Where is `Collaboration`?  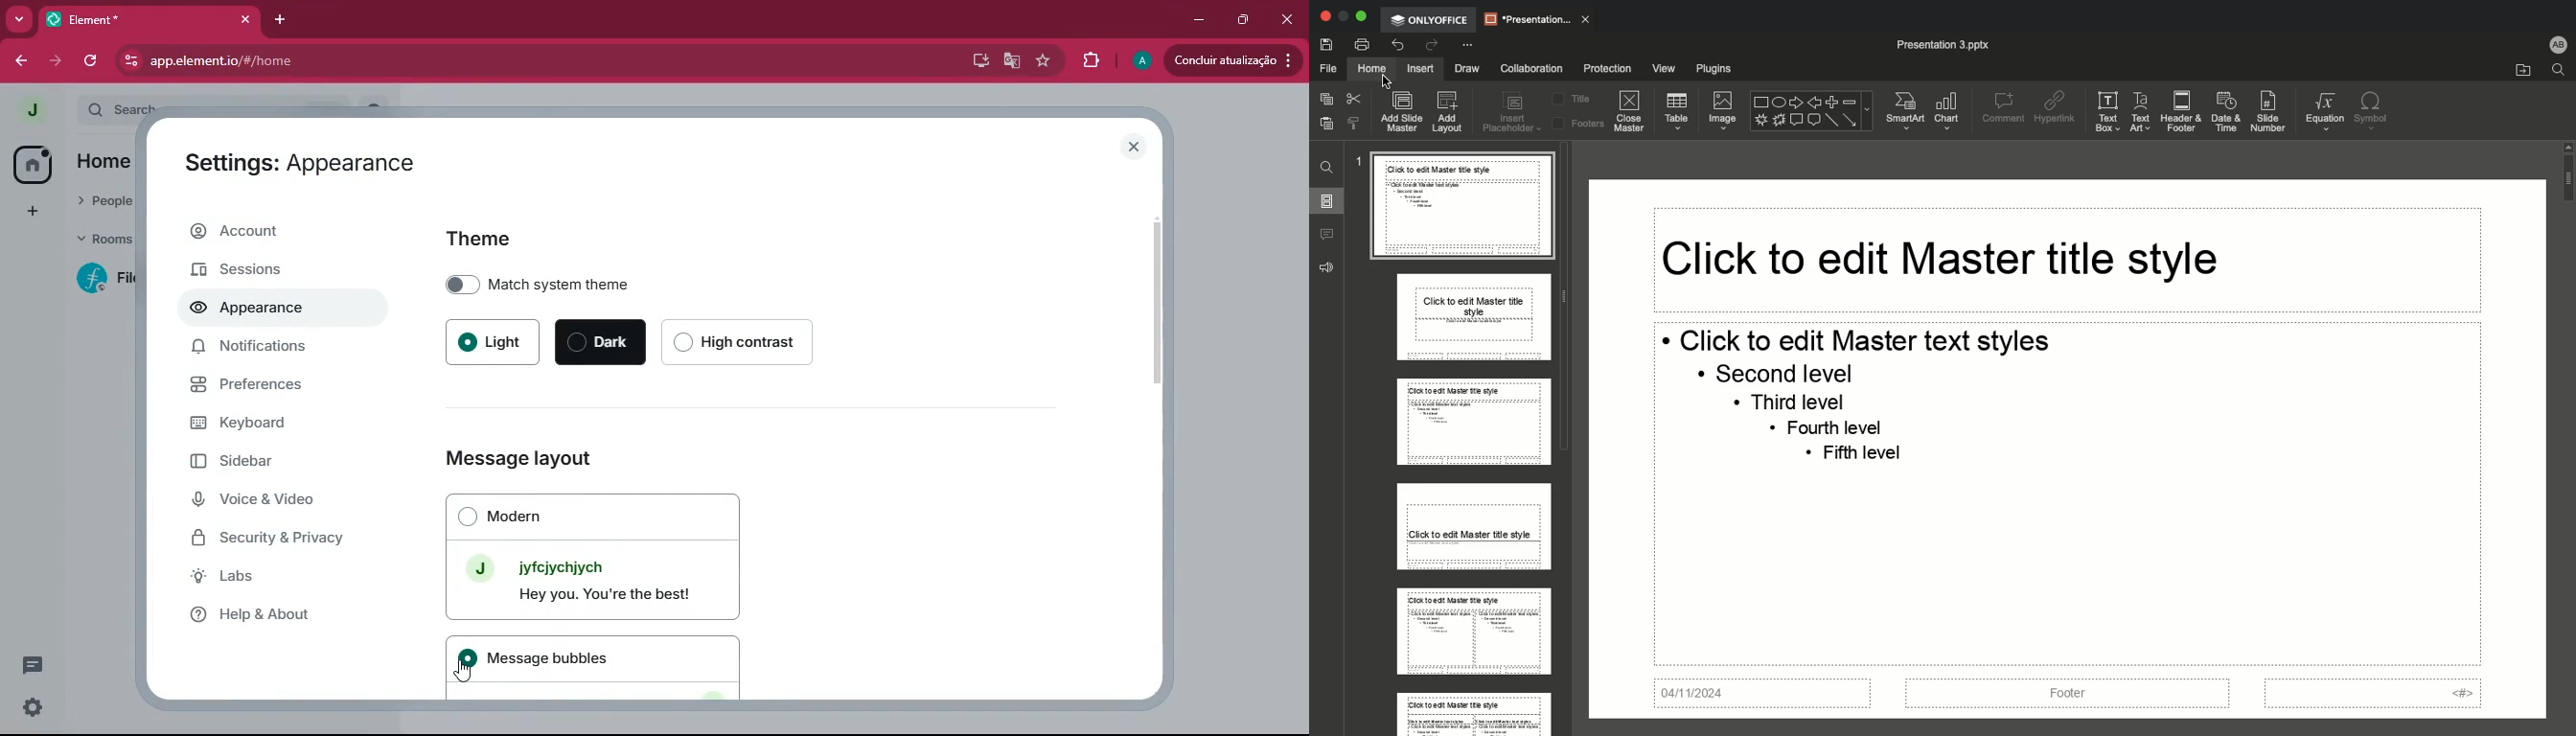 Collaboration is located at coordinates (1530, 68).